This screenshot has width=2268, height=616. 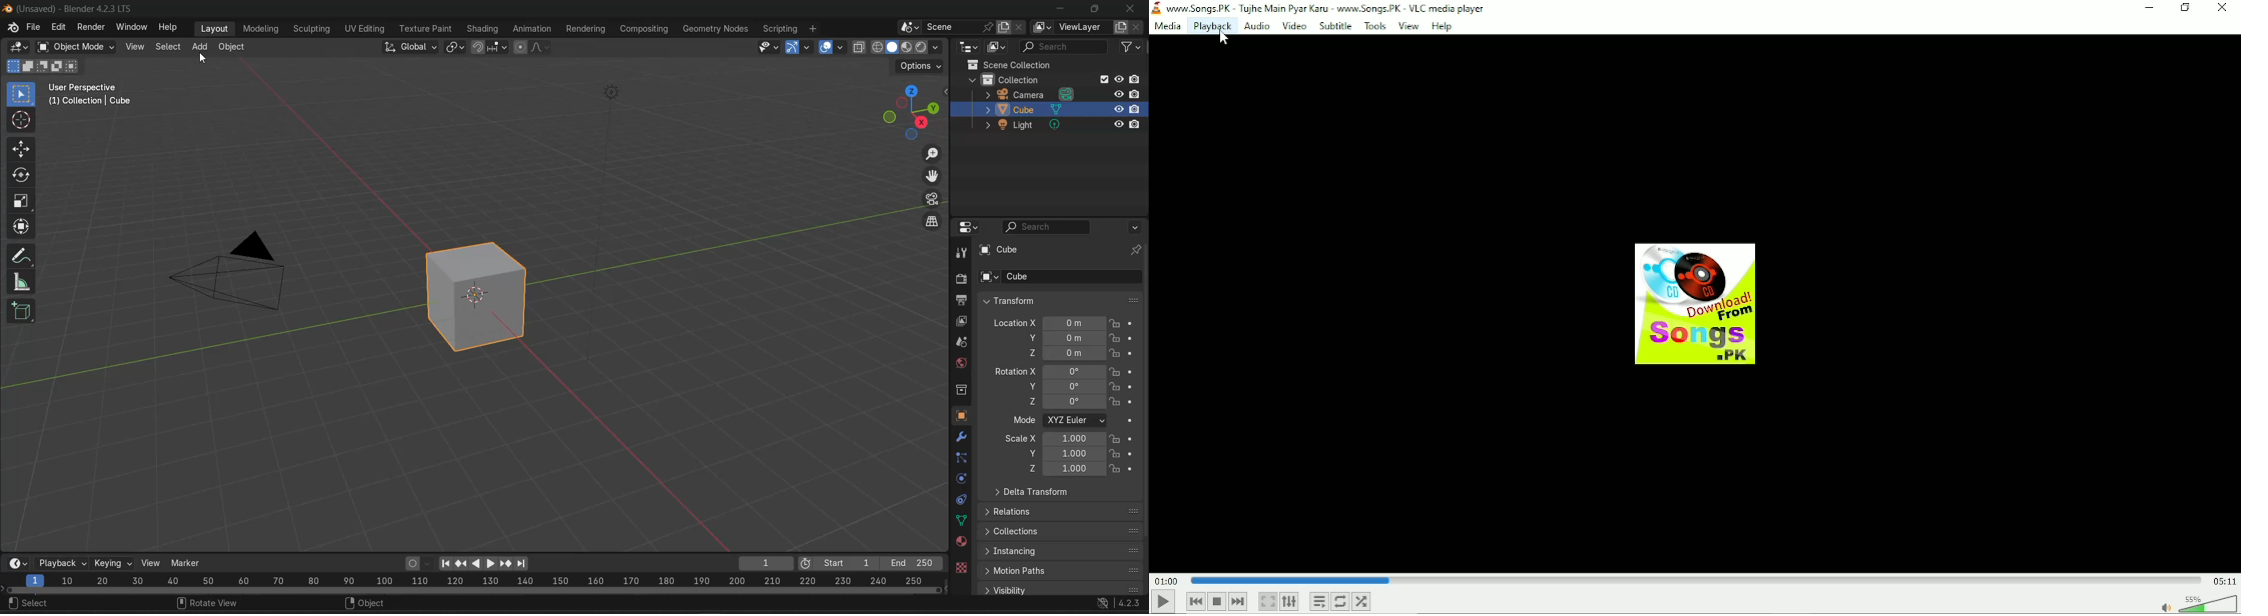 What do you see at coordinates (20, 563) in the screenshot?
I see `editor type` at bounding box center [20, 563].